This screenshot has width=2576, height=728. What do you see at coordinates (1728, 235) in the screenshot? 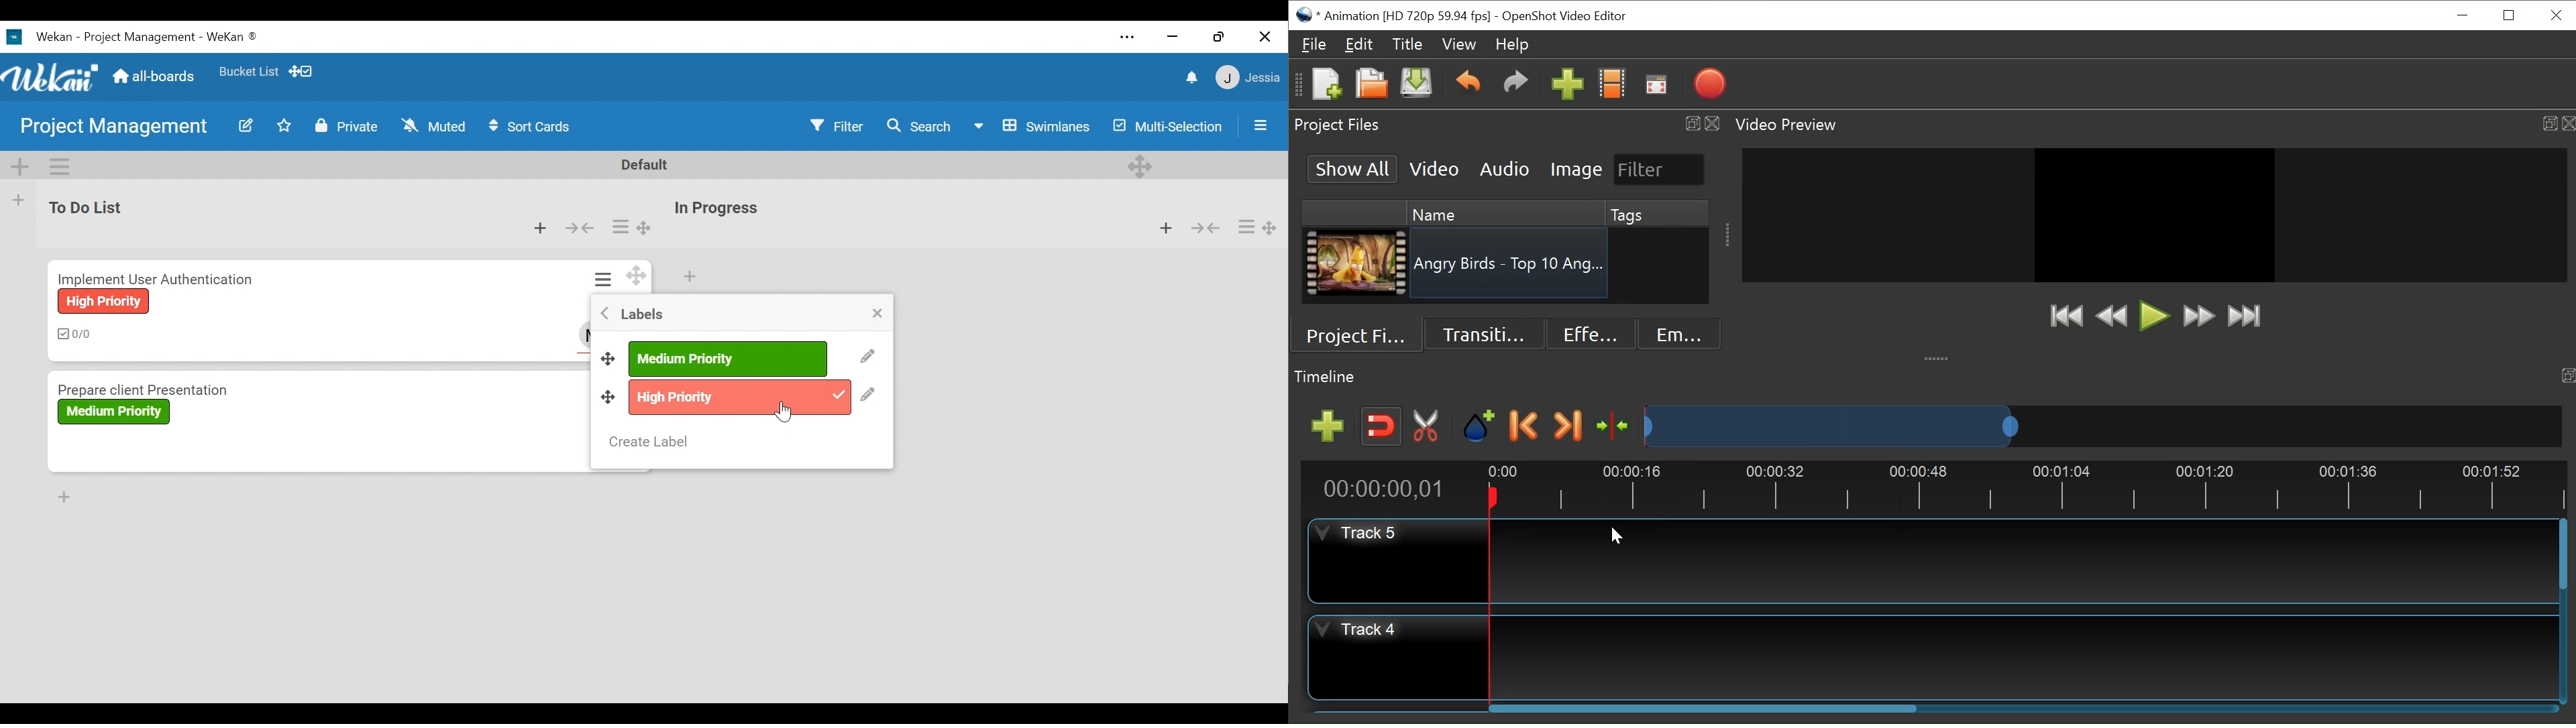
I see `Drag handle` at bounding box center [1728, 235].